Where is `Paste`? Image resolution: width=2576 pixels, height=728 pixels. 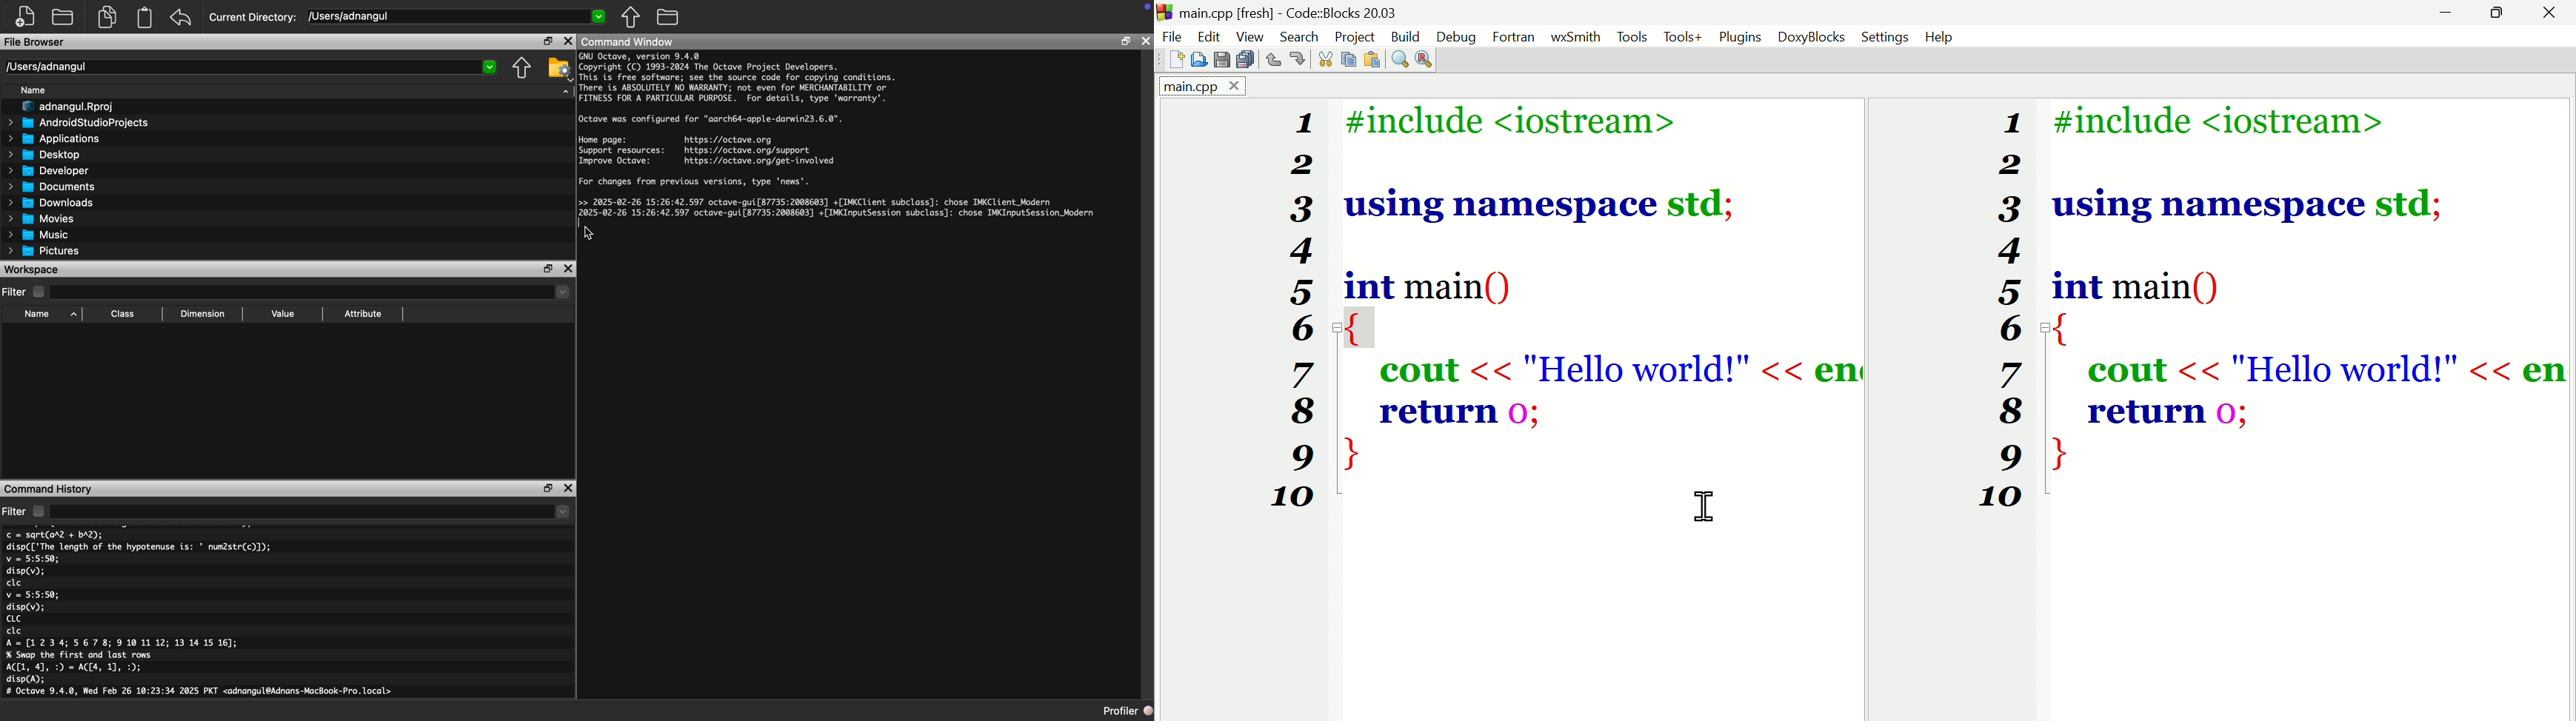 Paste is located at coordinates (1375, 57).